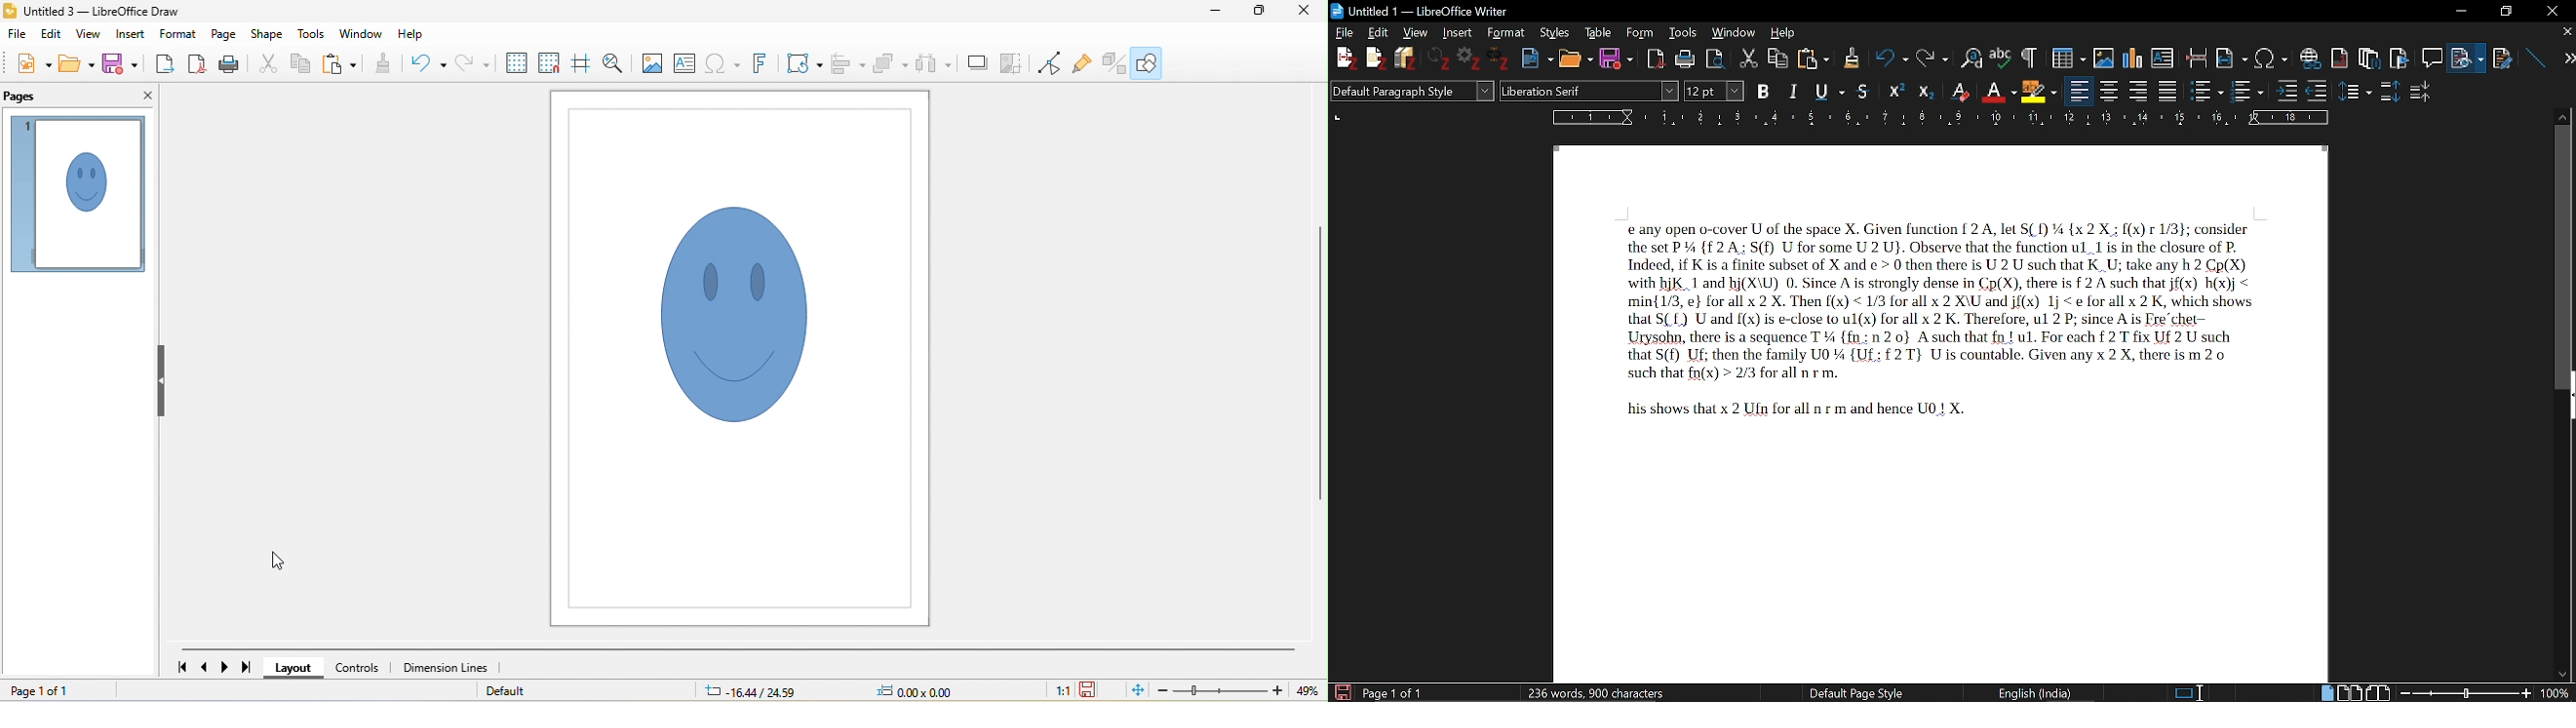 The image size is (2576, 728). I want to click on minimize, so click(1216, 11).